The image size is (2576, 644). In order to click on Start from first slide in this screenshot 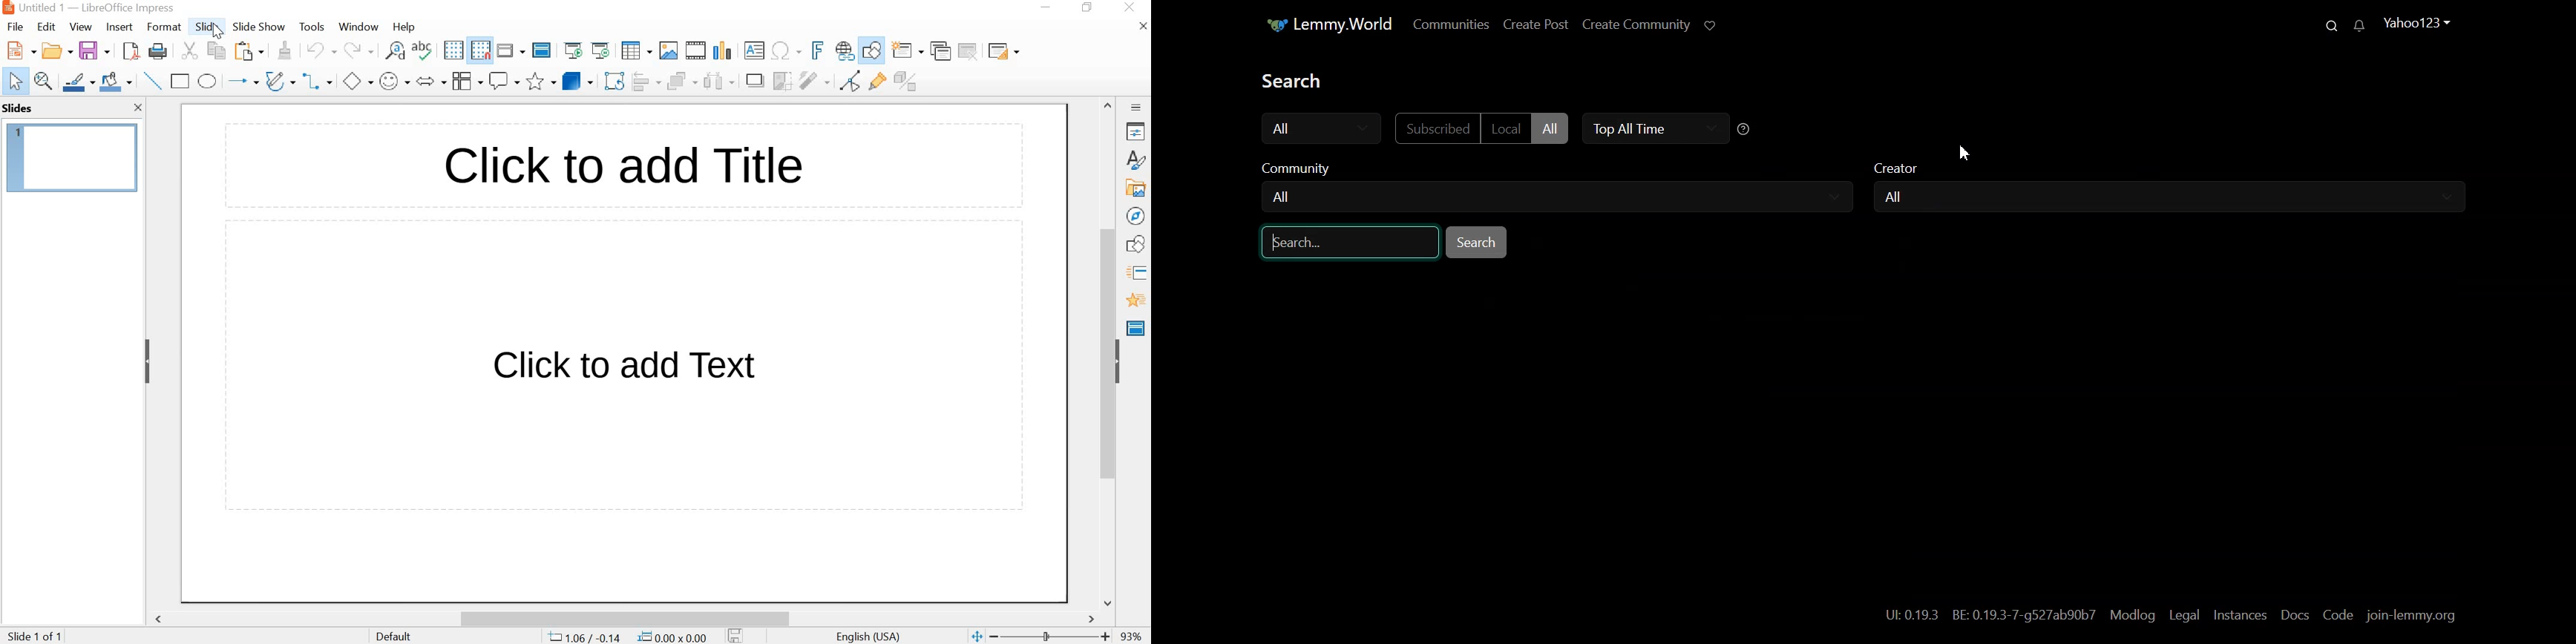, I will do `click(572, 50)`.